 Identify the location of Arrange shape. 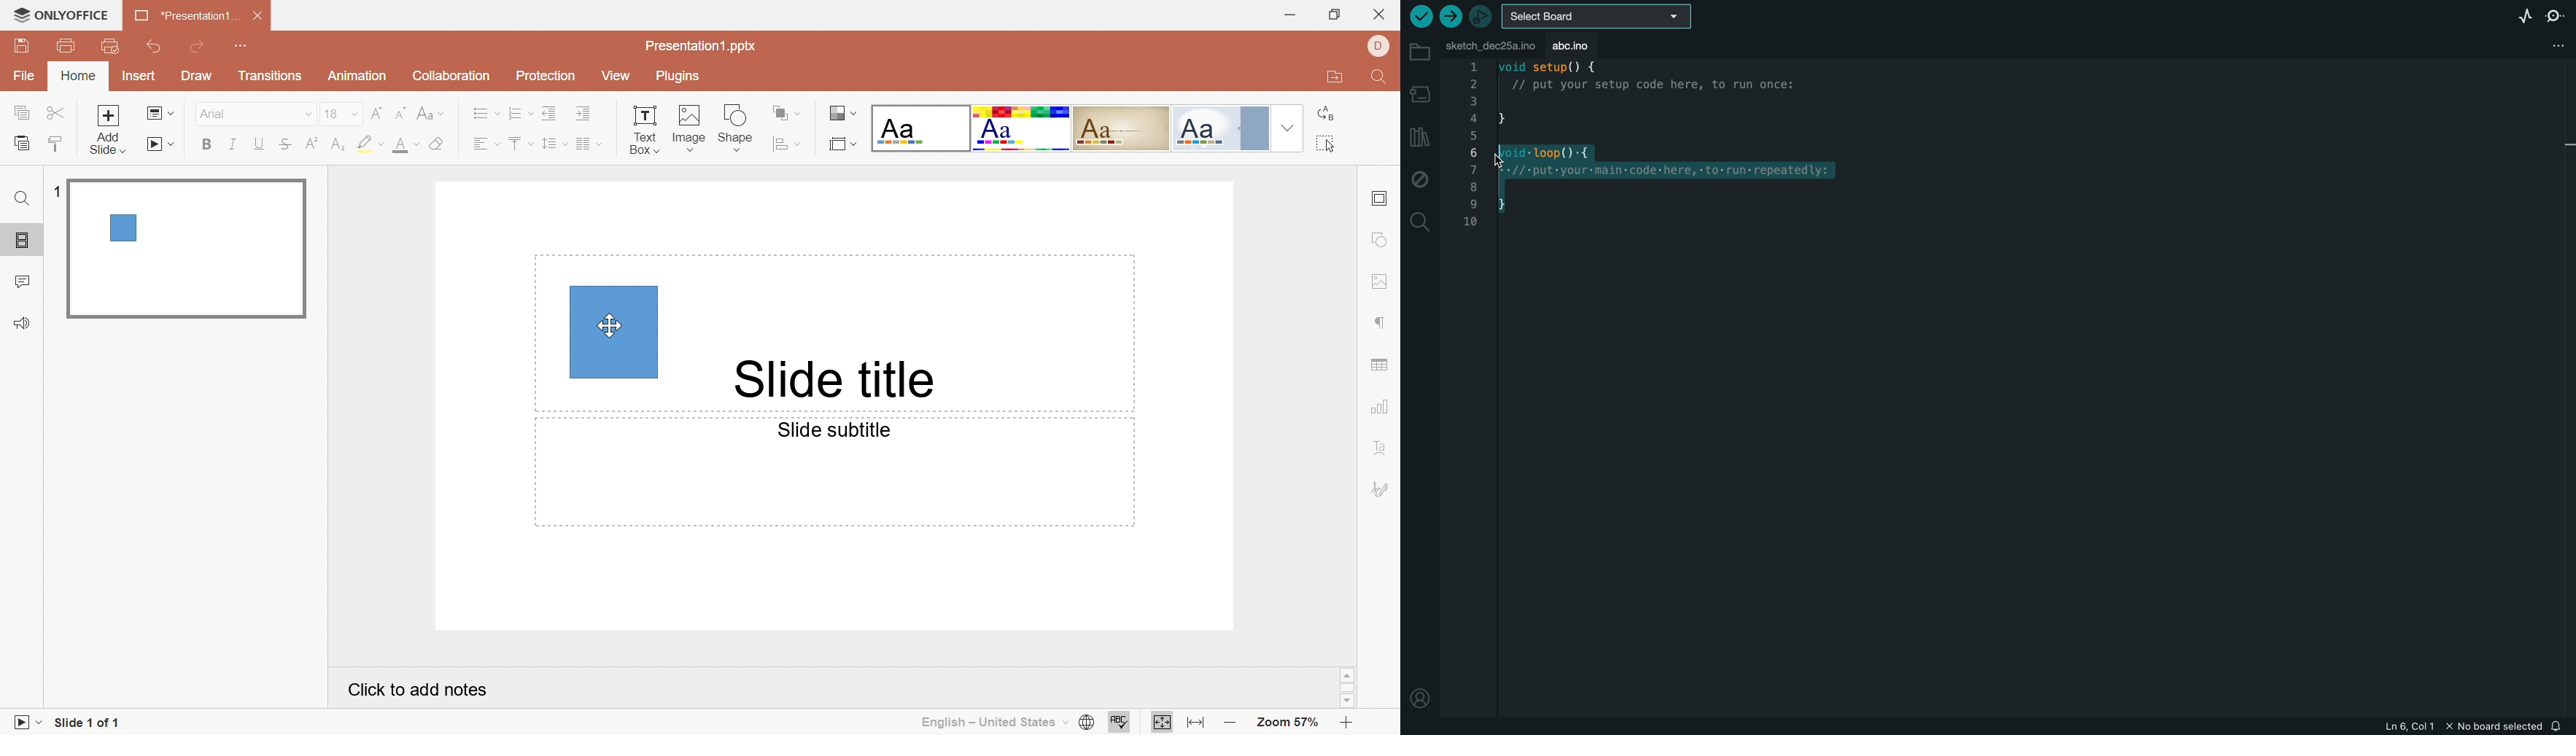
(788, 112).